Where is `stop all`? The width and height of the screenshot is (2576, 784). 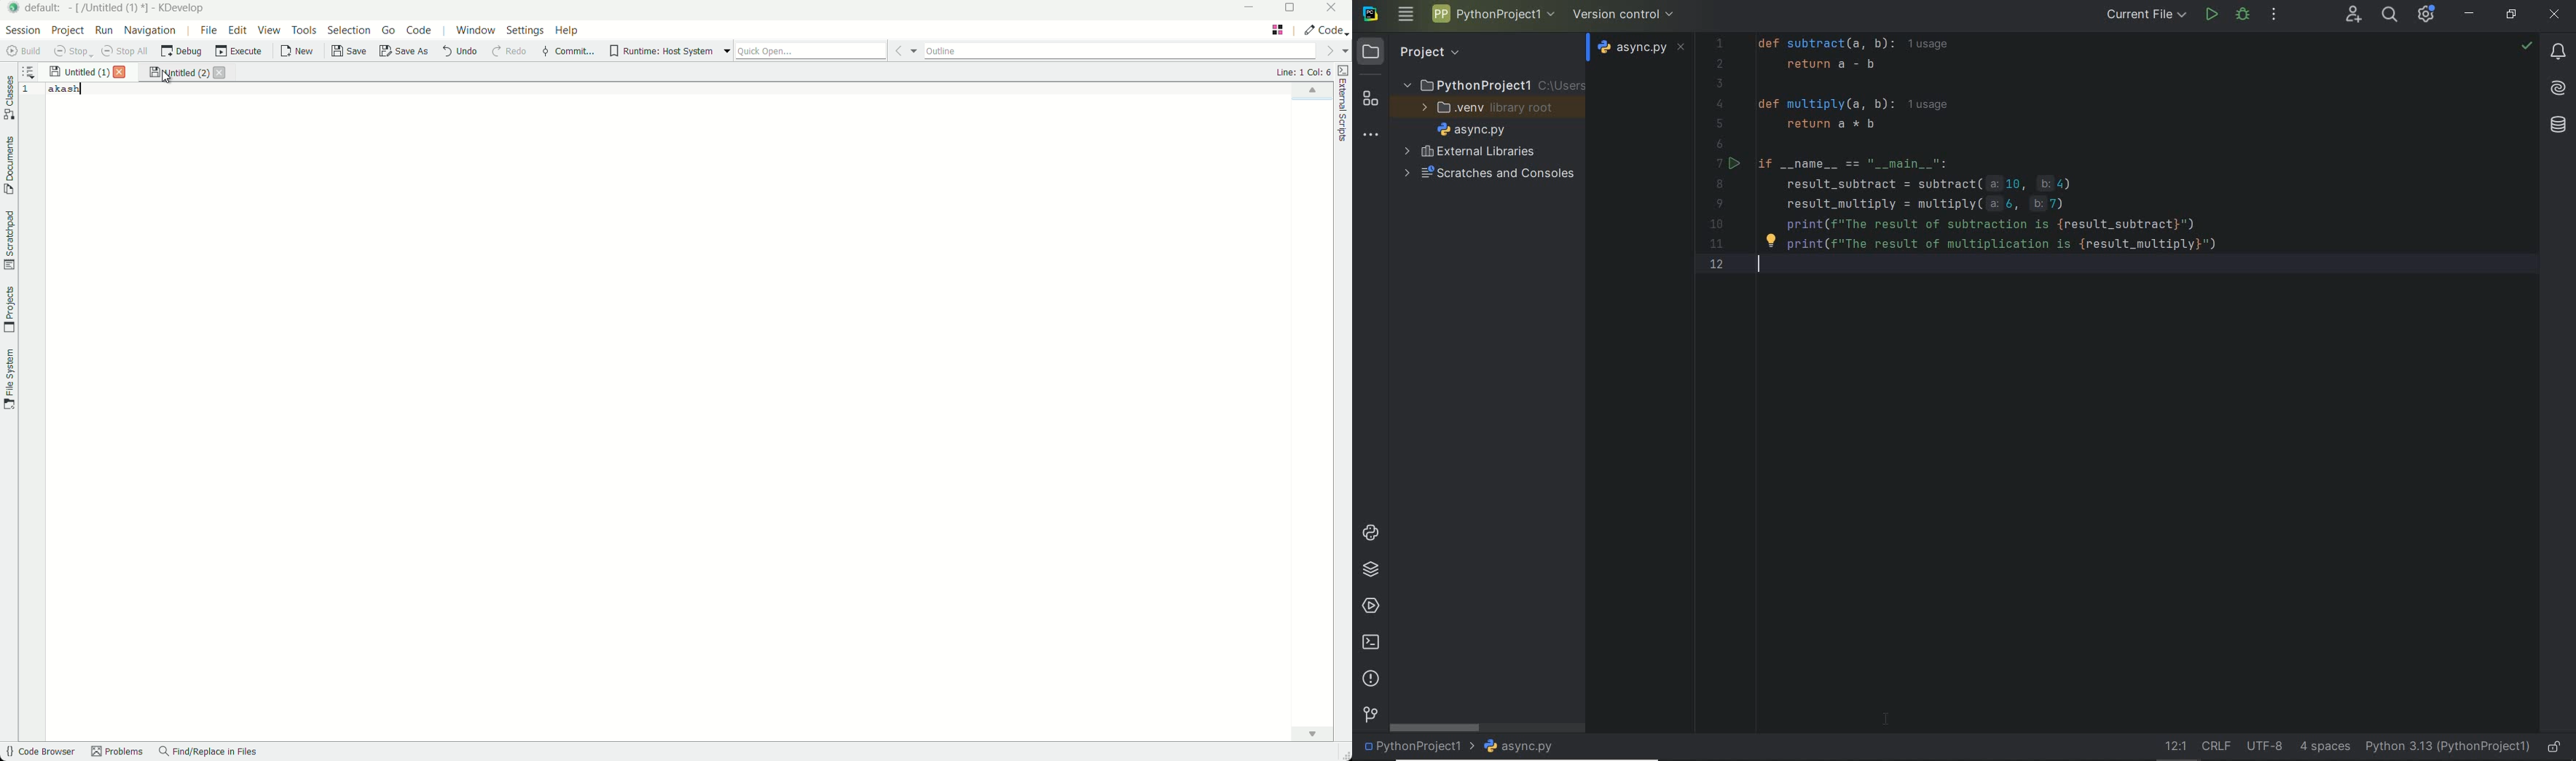 stop all is located at coordinates (123, 54).